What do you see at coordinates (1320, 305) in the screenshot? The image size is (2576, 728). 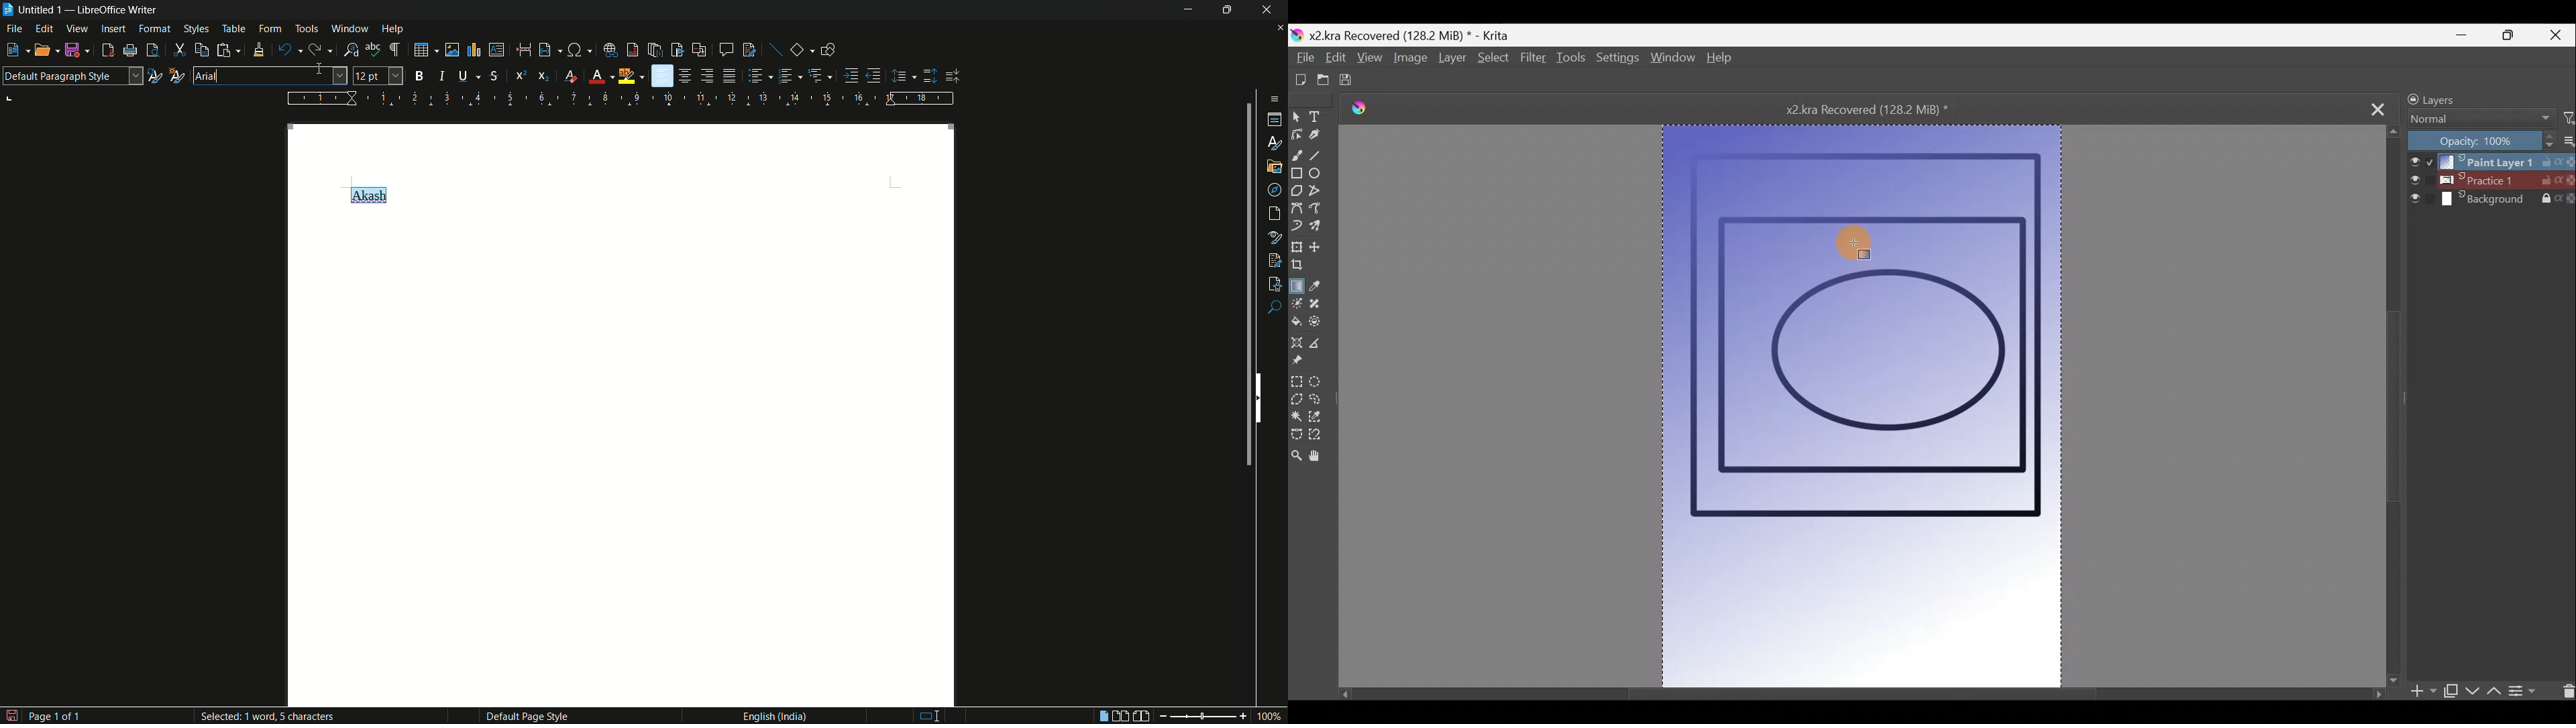 I see `Smart patch tool` at bounding box center [1320, 305].